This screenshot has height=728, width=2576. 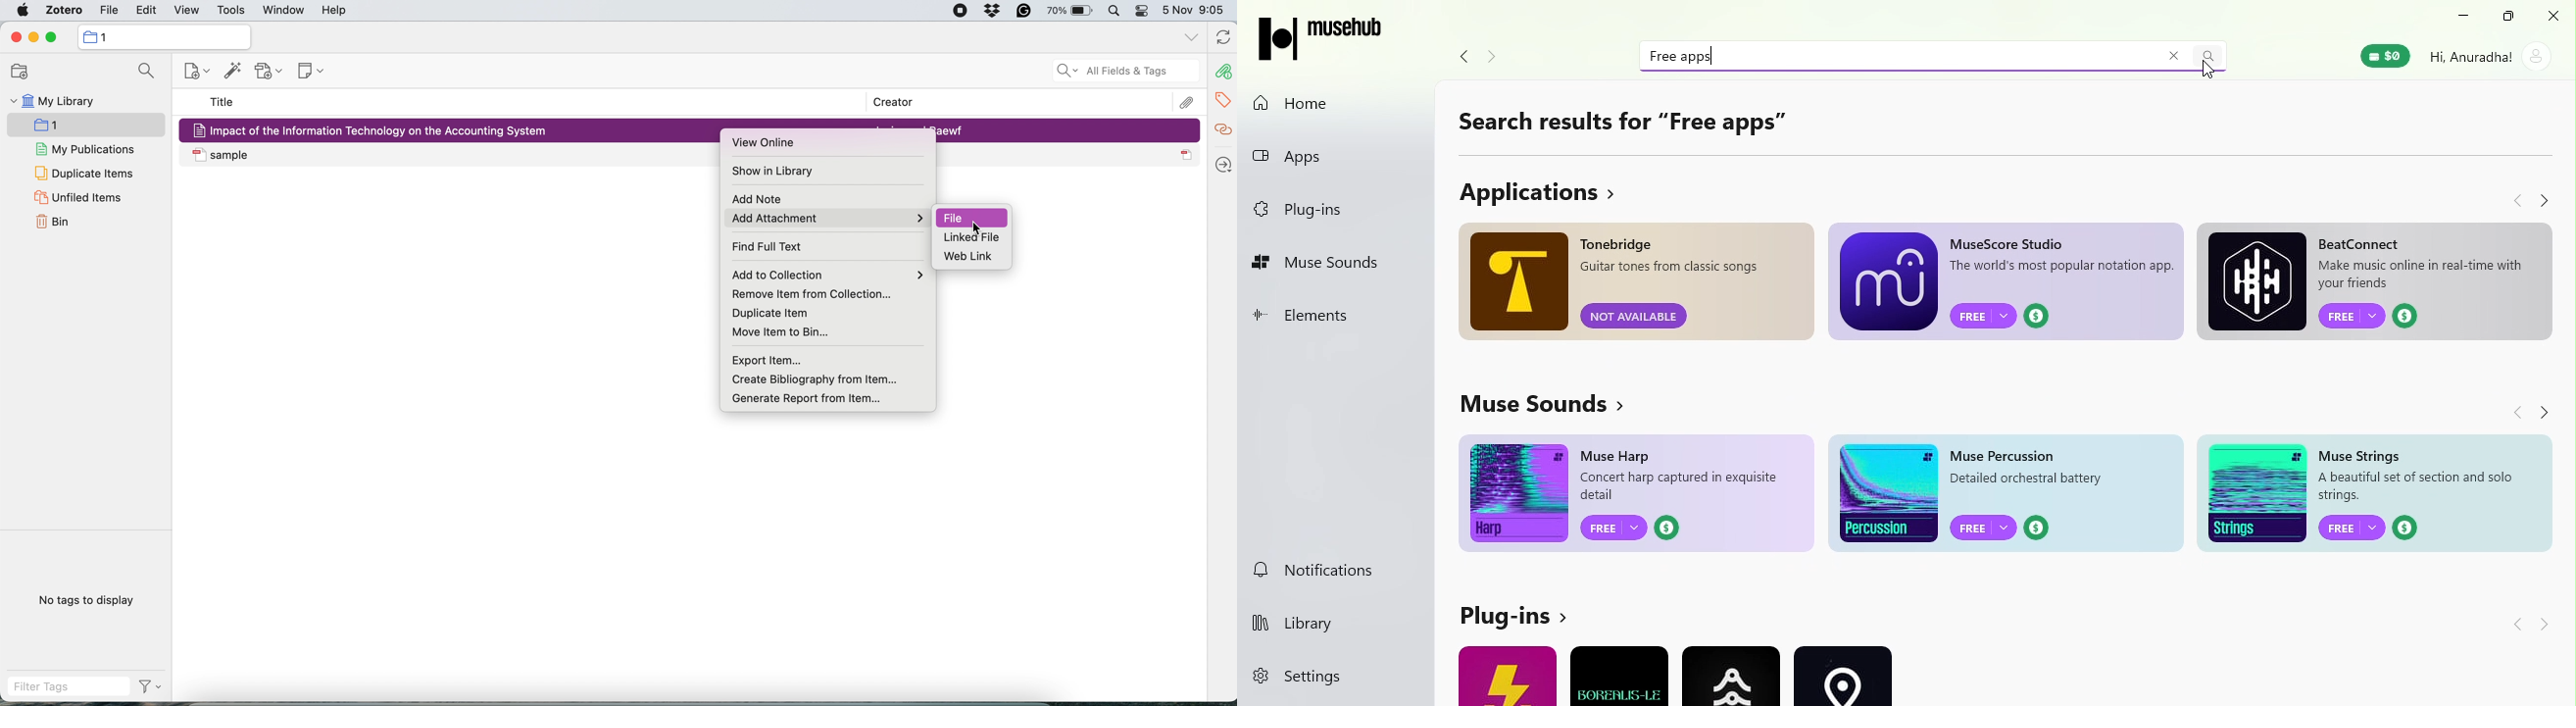 I want to click on list all tabs, so click(x=1190, y=37).